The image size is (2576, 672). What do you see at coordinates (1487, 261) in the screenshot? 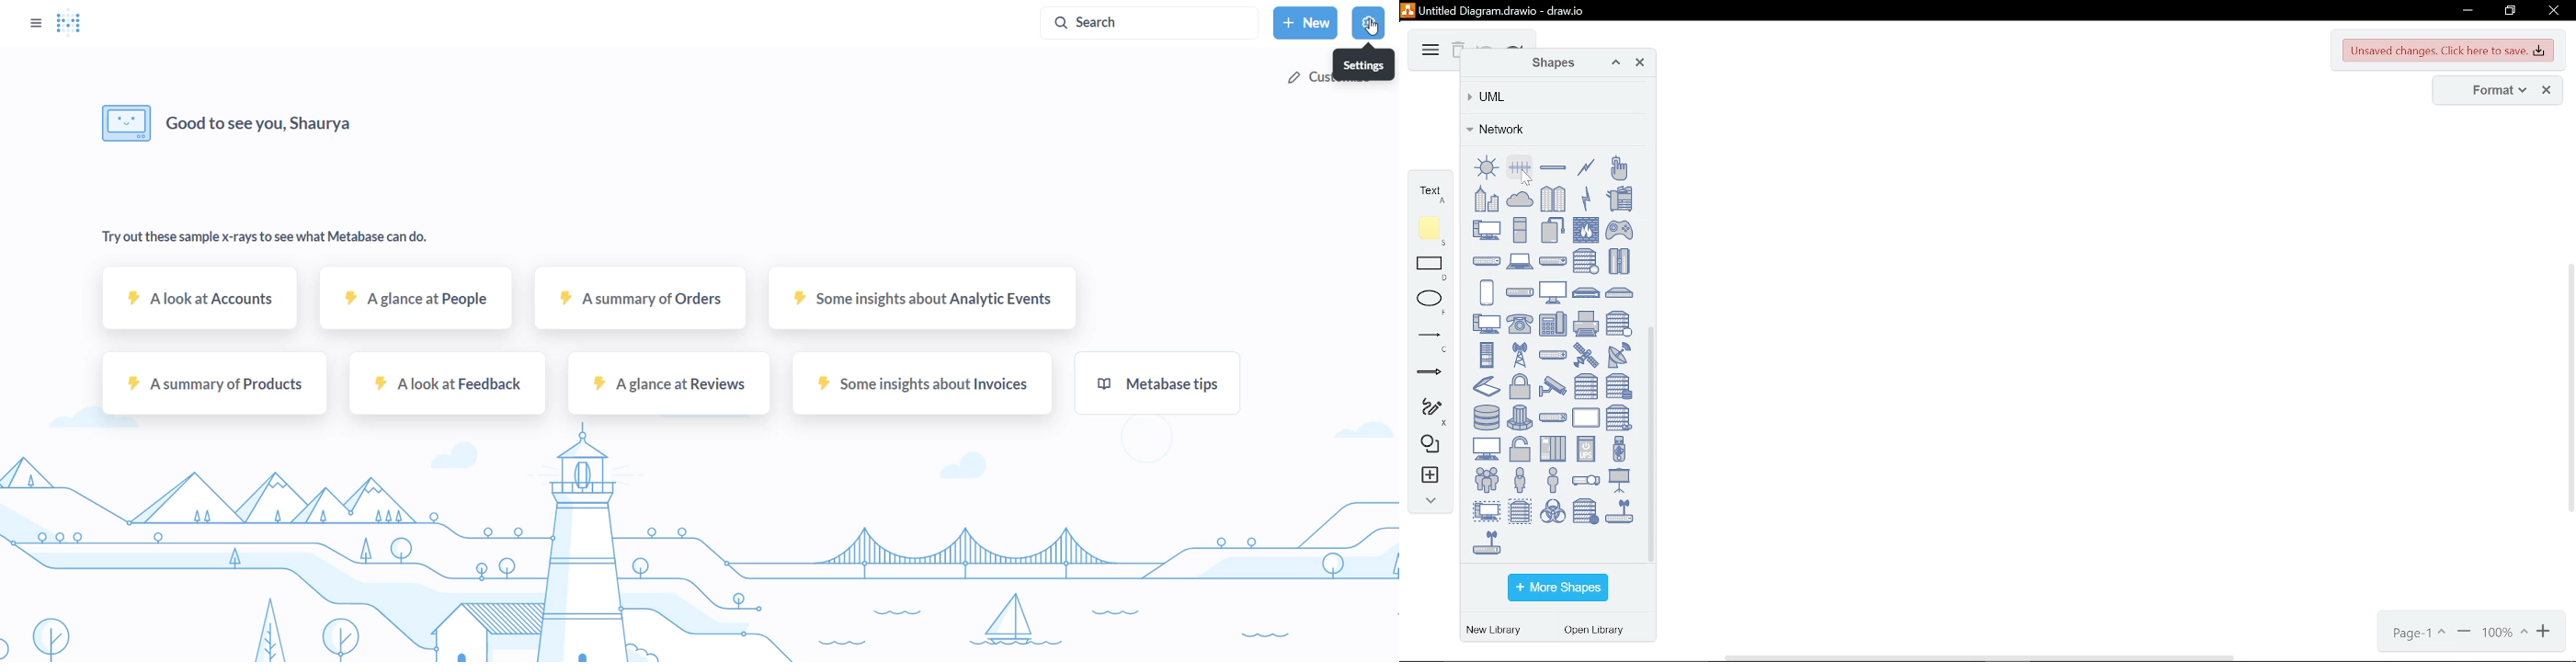
I see `hub` at bounding box center [1487, 261].